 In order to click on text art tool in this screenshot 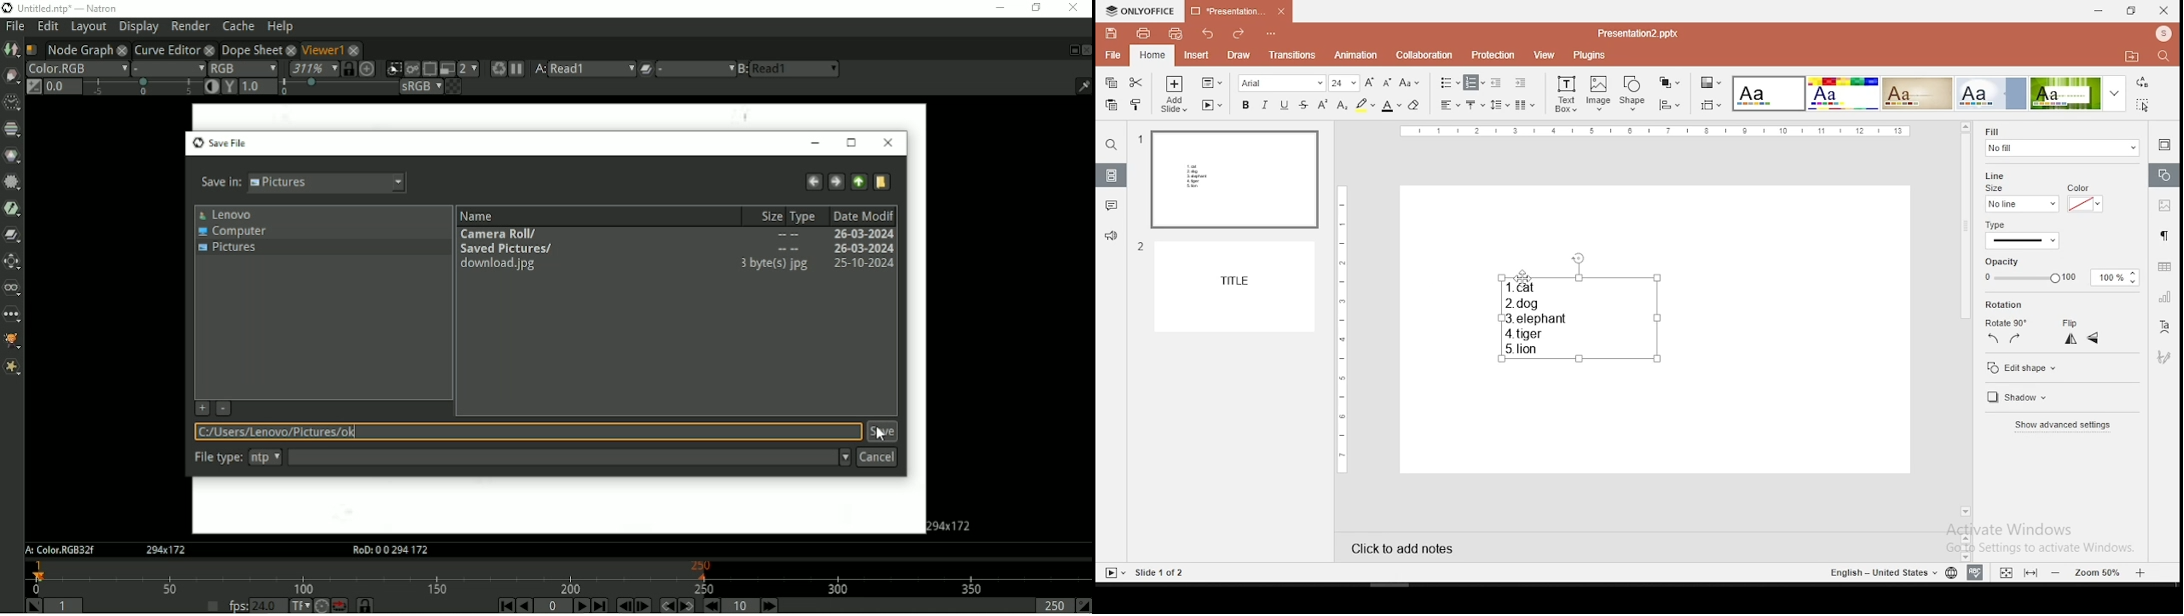, I will do `click(2166, 329)`.